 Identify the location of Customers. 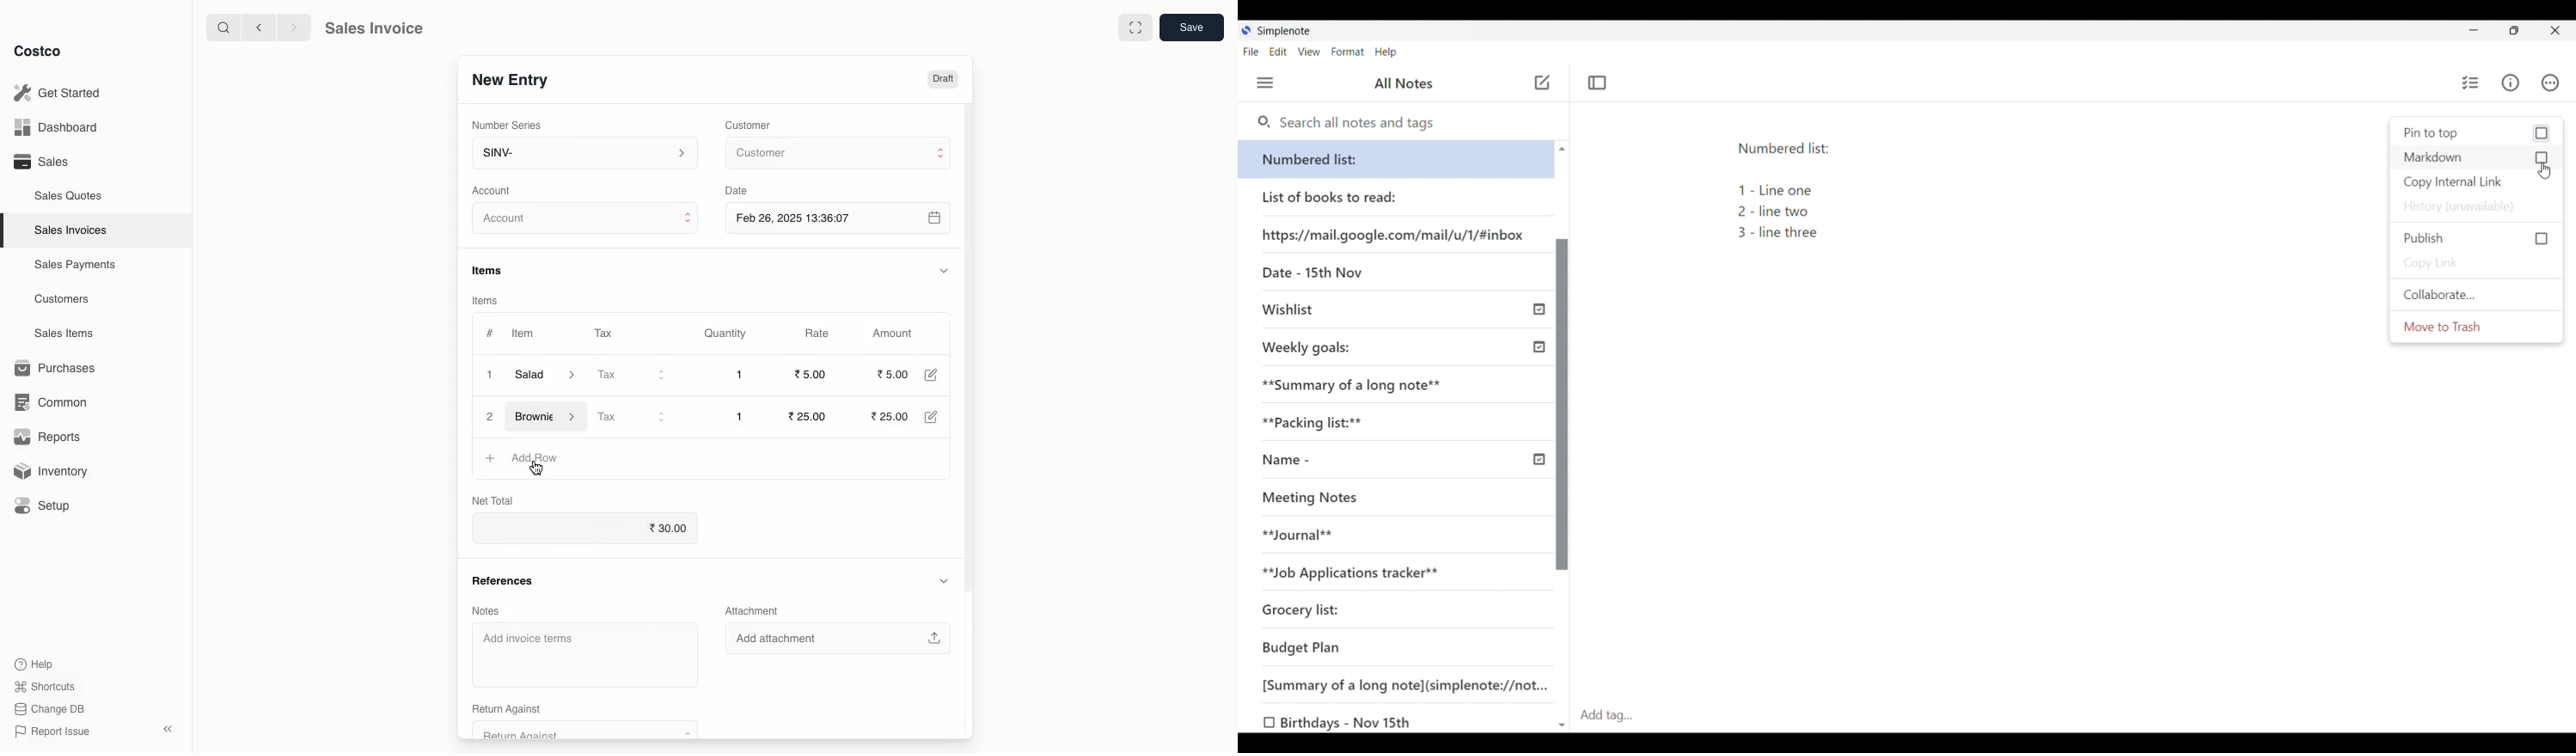
(62, 298).